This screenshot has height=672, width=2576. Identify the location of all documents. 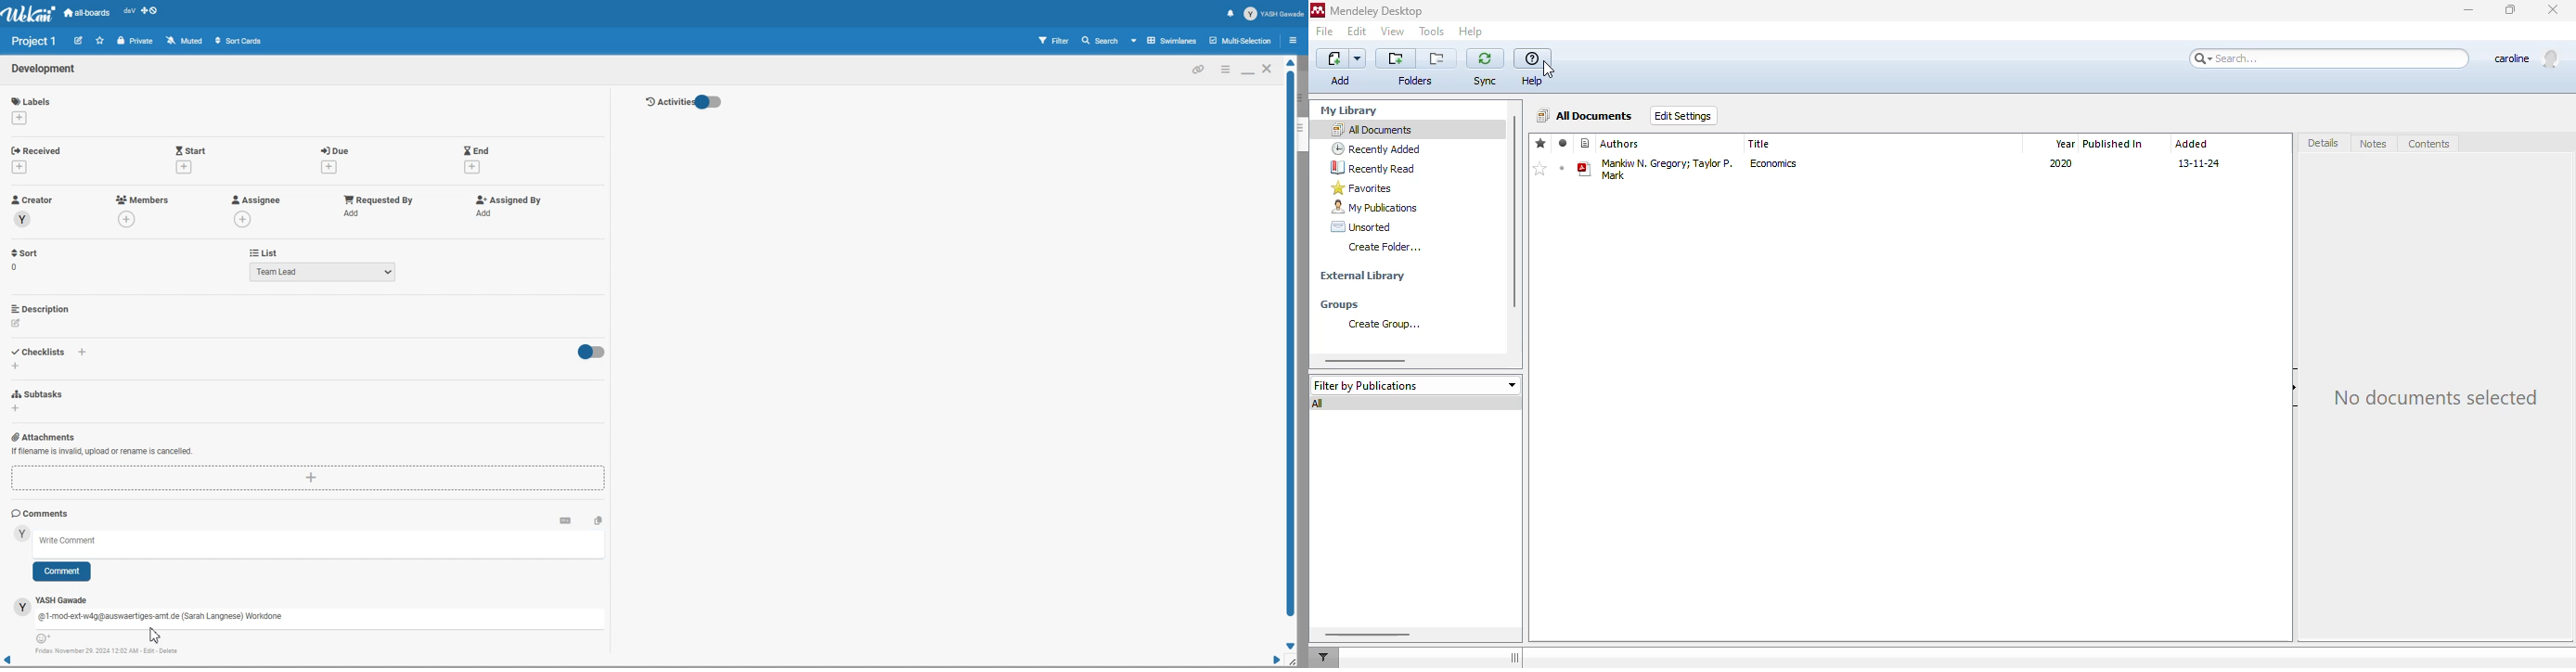
(1586, 115).